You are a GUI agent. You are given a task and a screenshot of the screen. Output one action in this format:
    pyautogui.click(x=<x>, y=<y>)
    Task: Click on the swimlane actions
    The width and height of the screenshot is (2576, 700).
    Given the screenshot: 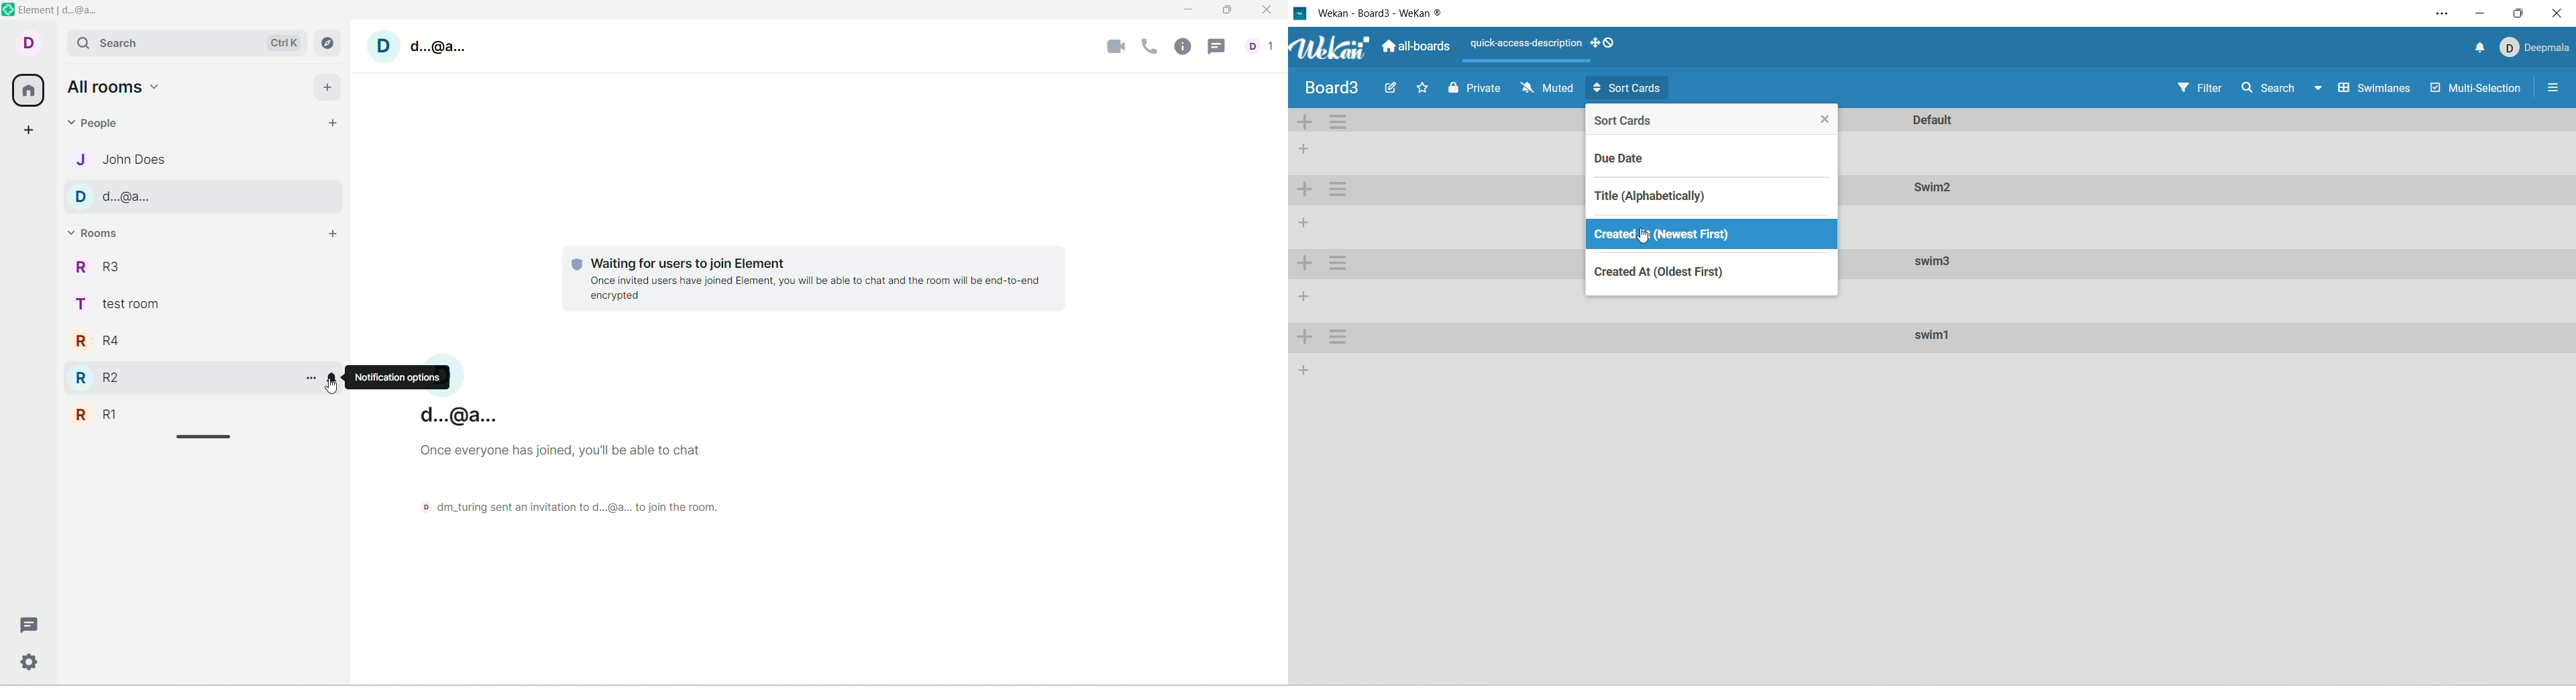 What is the action you would take?
    pyautogui.click(x=1338, y=337)
    